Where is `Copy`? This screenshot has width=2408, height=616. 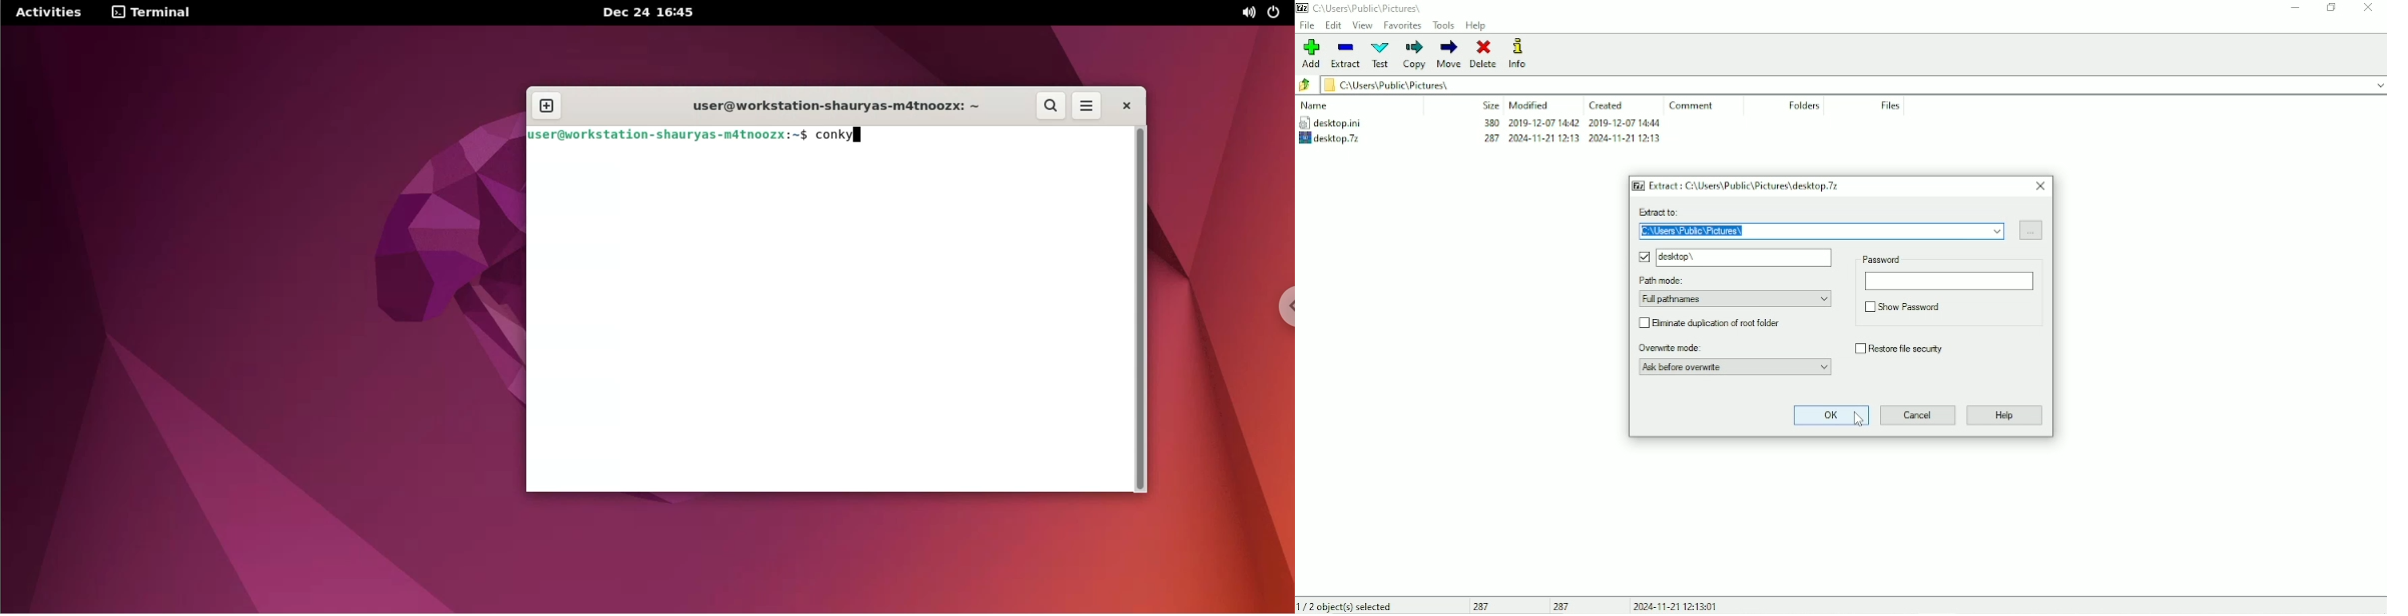
Copy is located at coordinates (1413, 54).